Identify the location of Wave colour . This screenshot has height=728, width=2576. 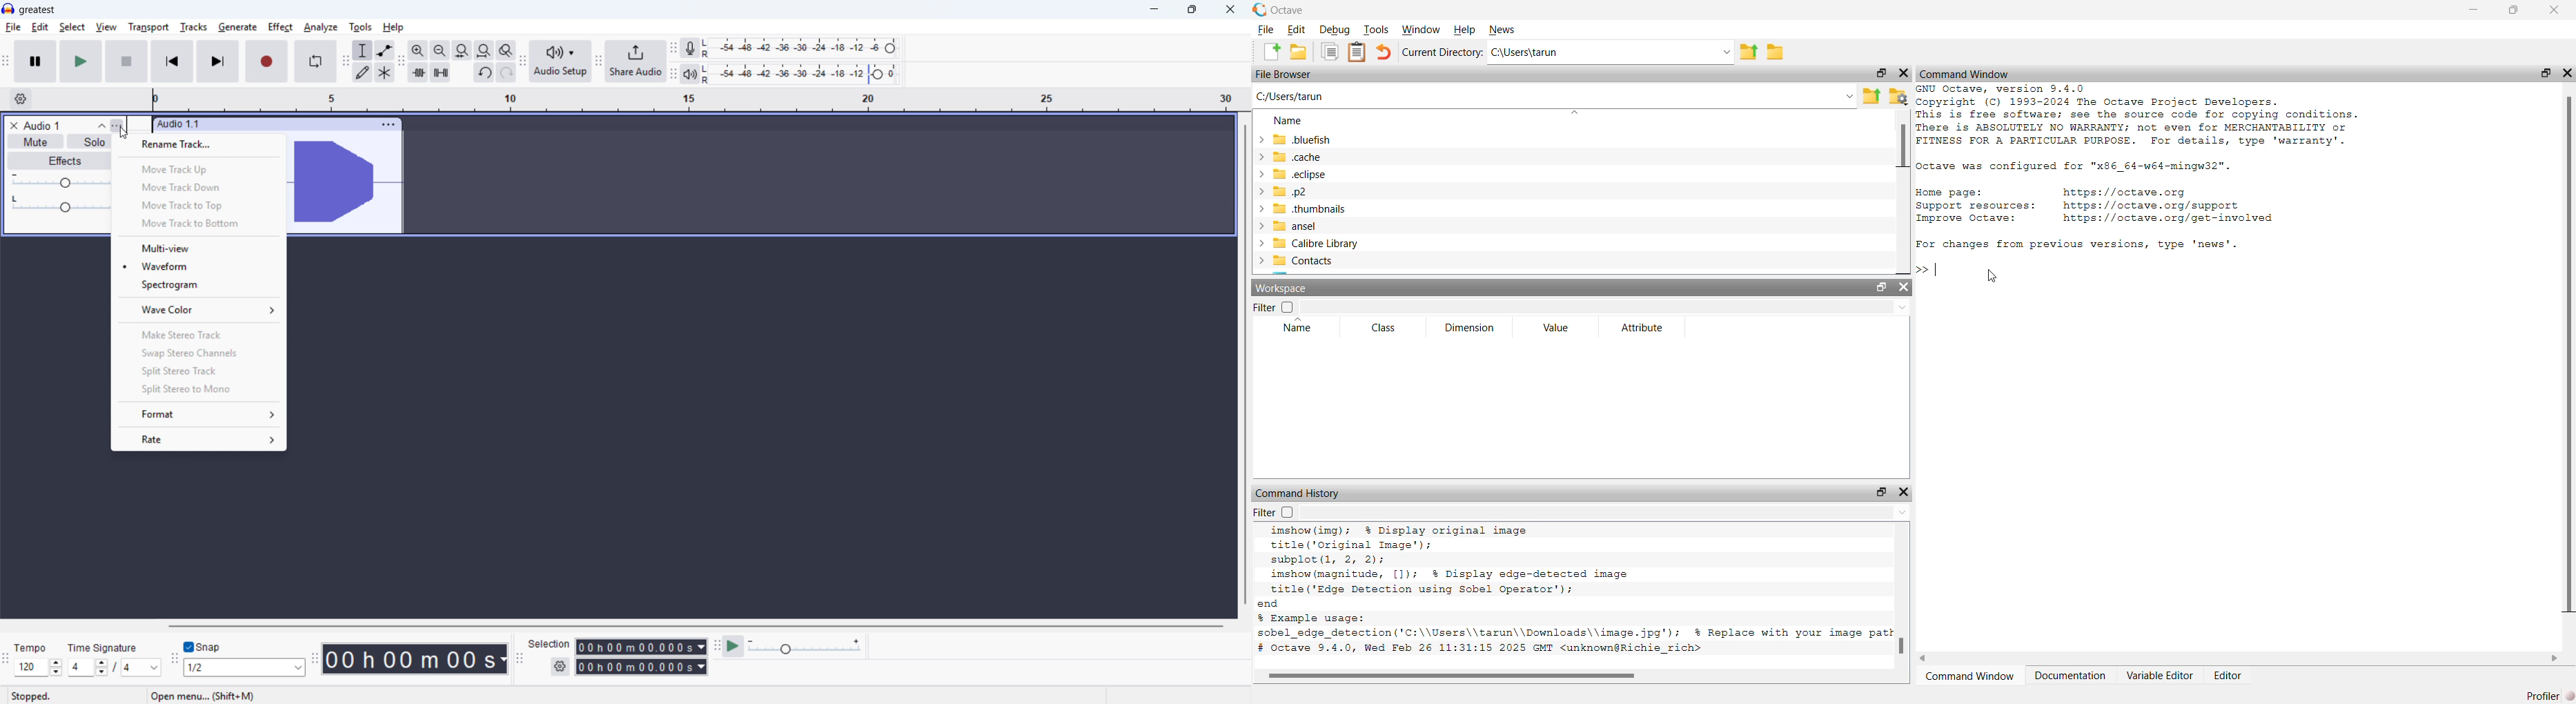
(200, 310).